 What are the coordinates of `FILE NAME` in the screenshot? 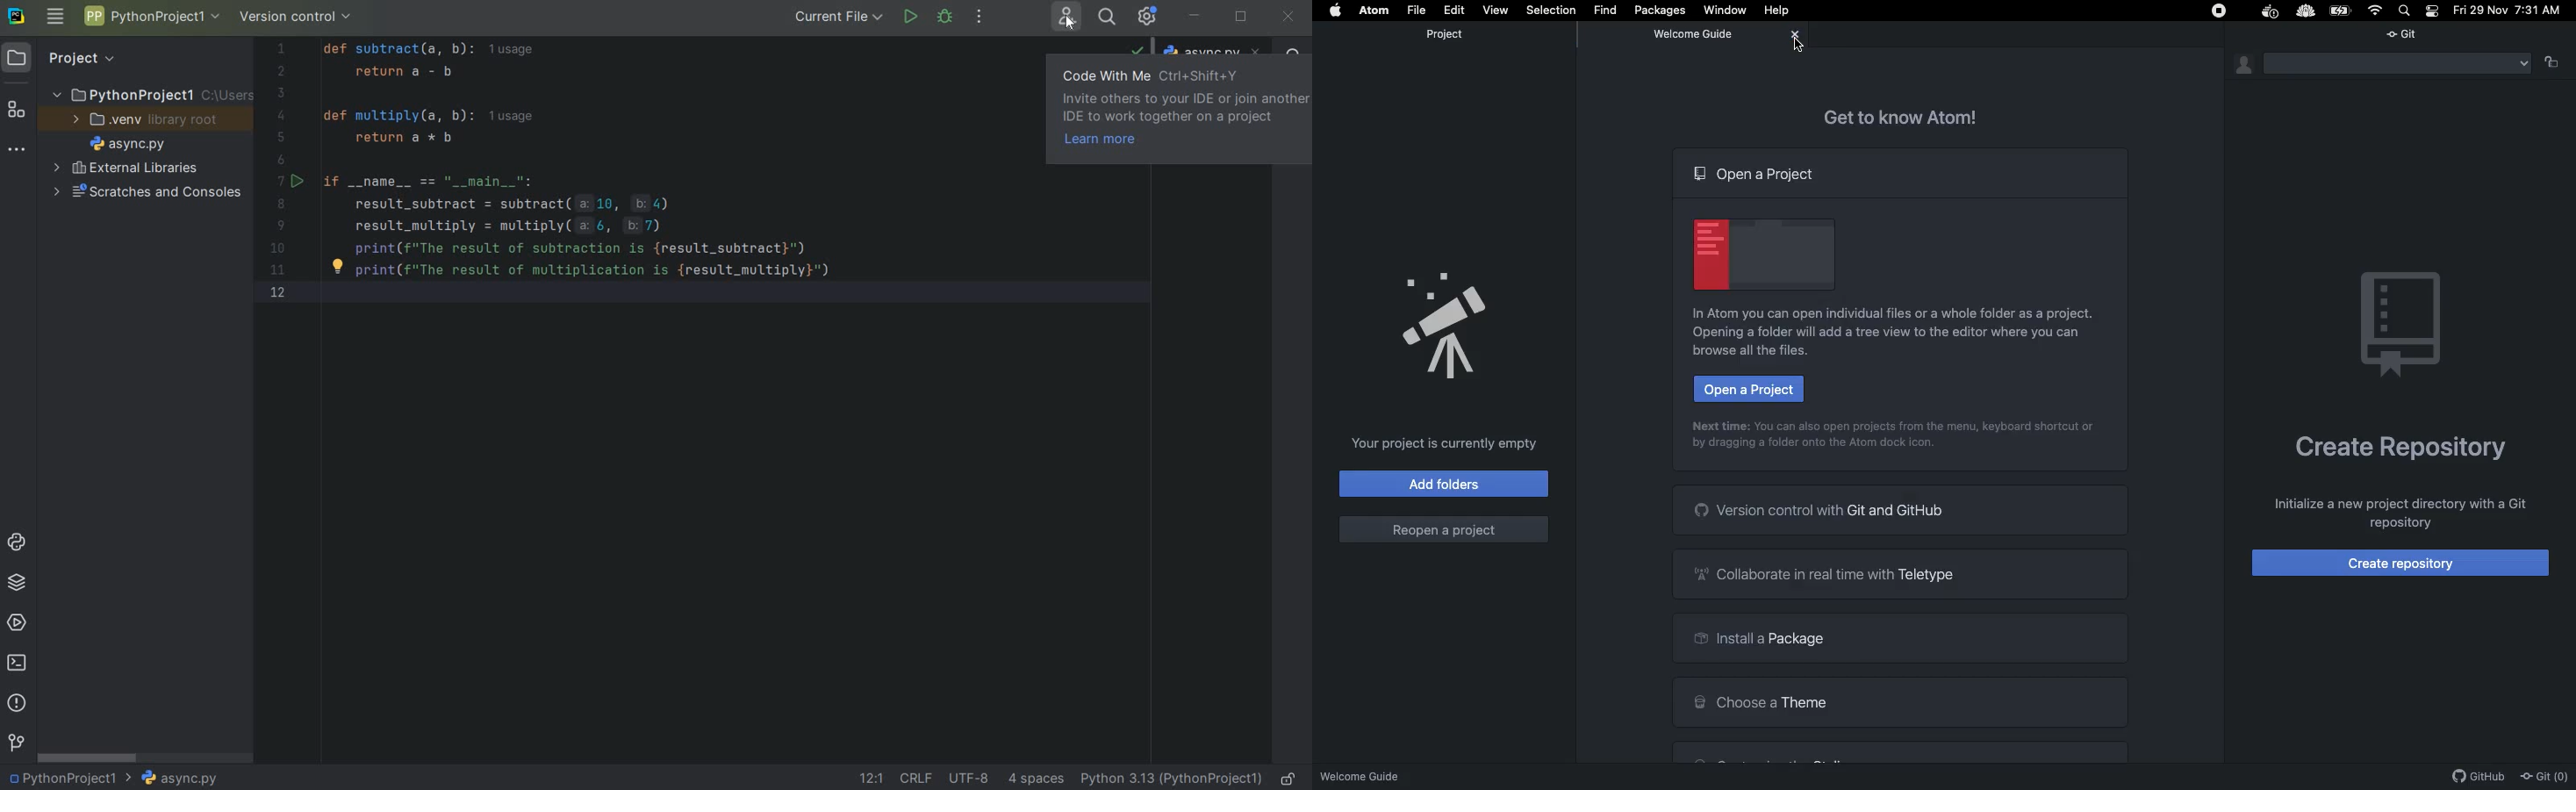 It's located at (124, 145).